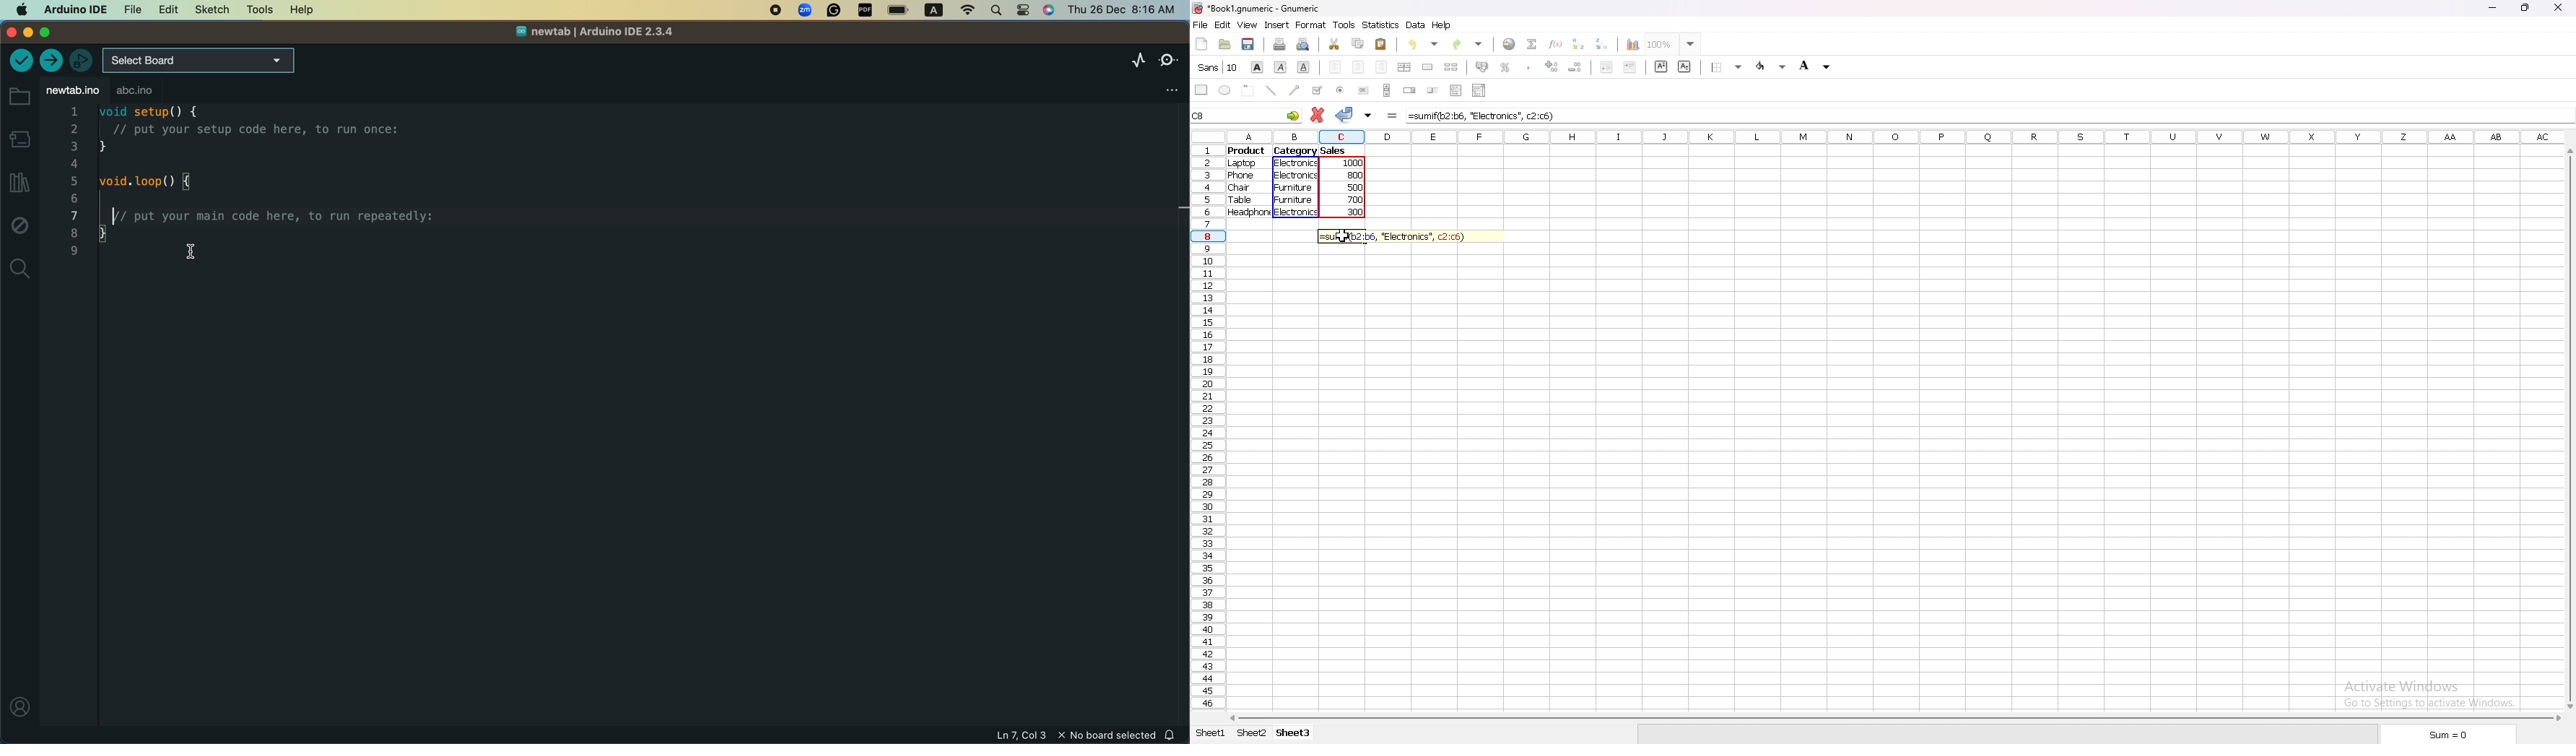 This screenshot has width=2576, height=756. What do you see at coordinates (1259, 67) in the screenshot?
I see `bold` at bounding box center [1259, 67].